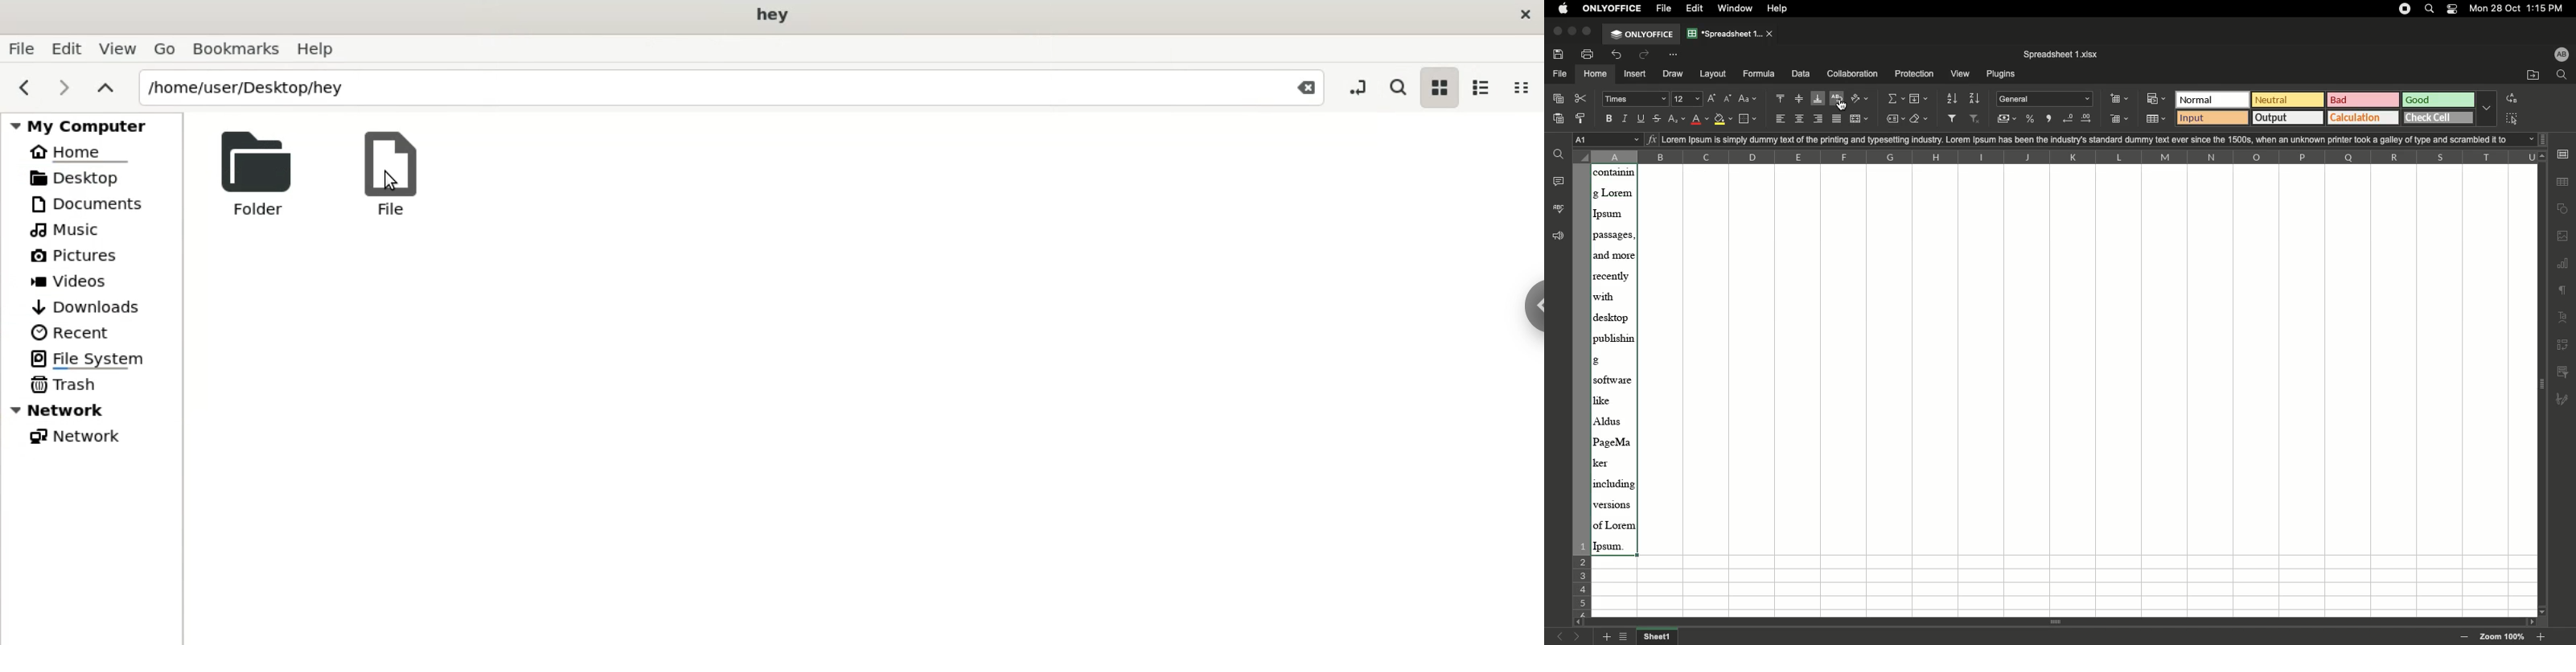 The height and width of the screenshot is (672, 2576). Describe the element at coordinates (2563, 236) in the screenshot. I see `image settings` at that location.